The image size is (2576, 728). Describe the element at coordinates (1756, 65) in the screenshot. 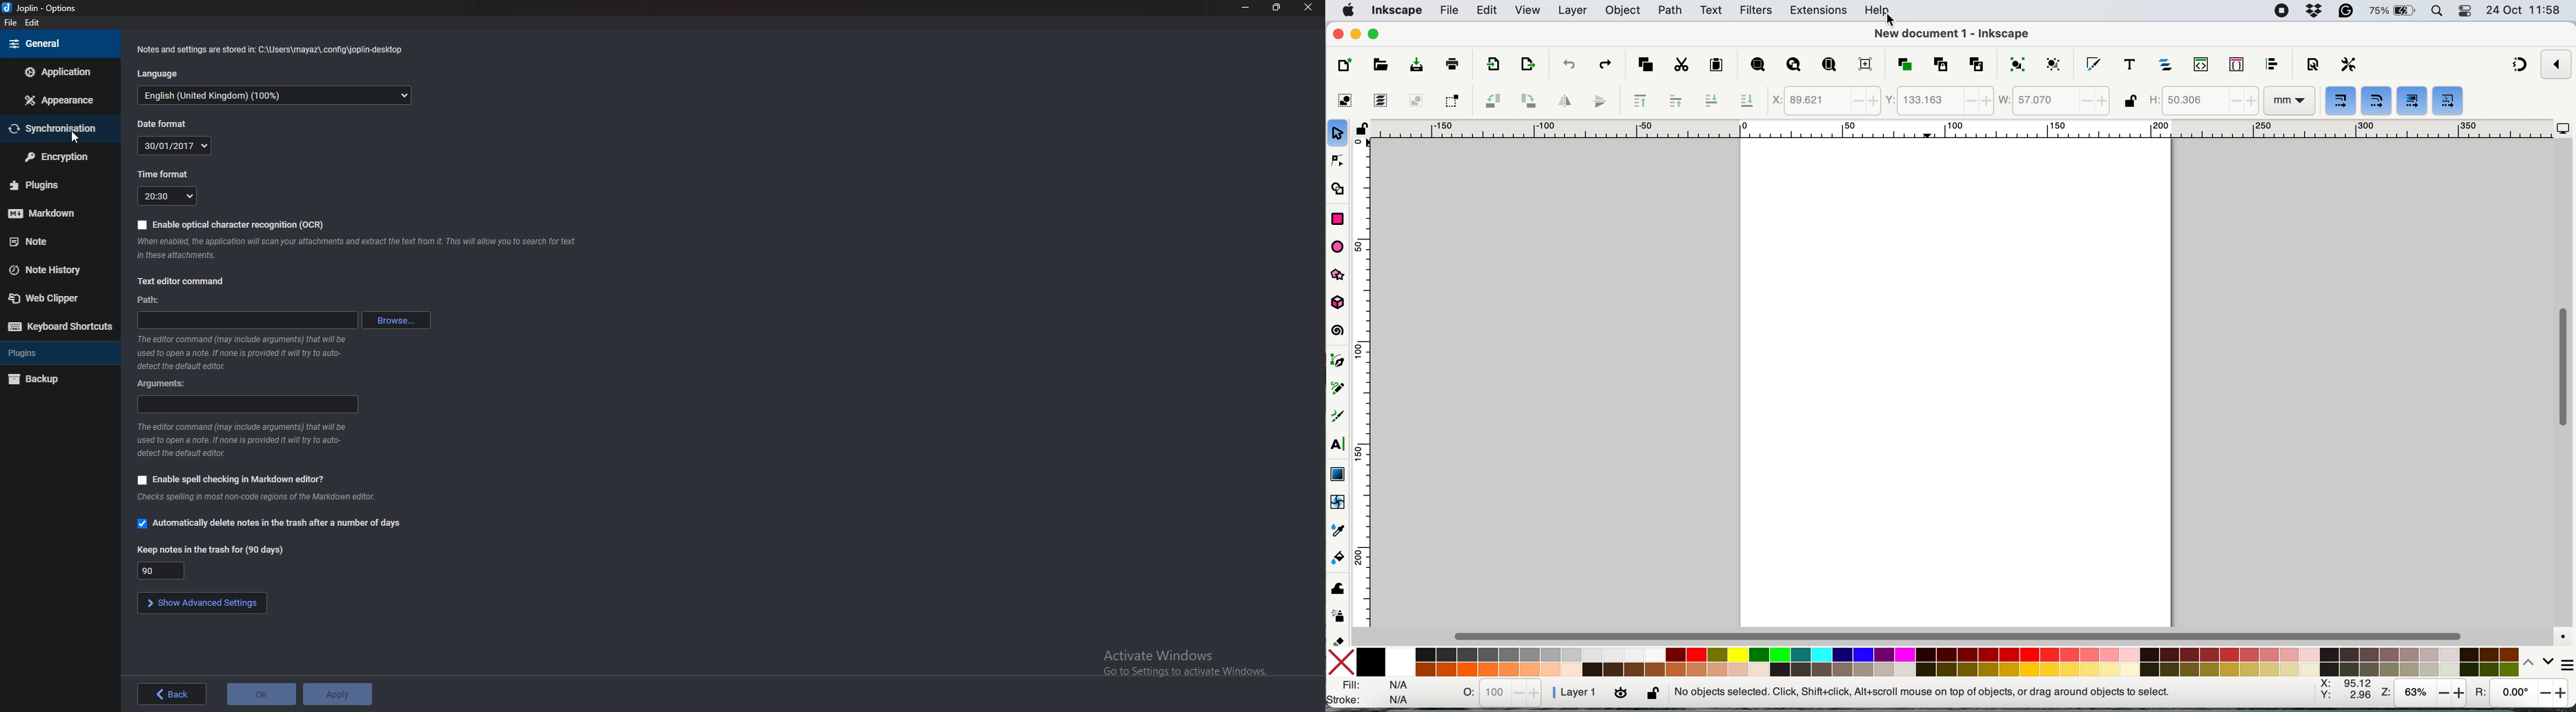

I see `zoom selection` at that location.